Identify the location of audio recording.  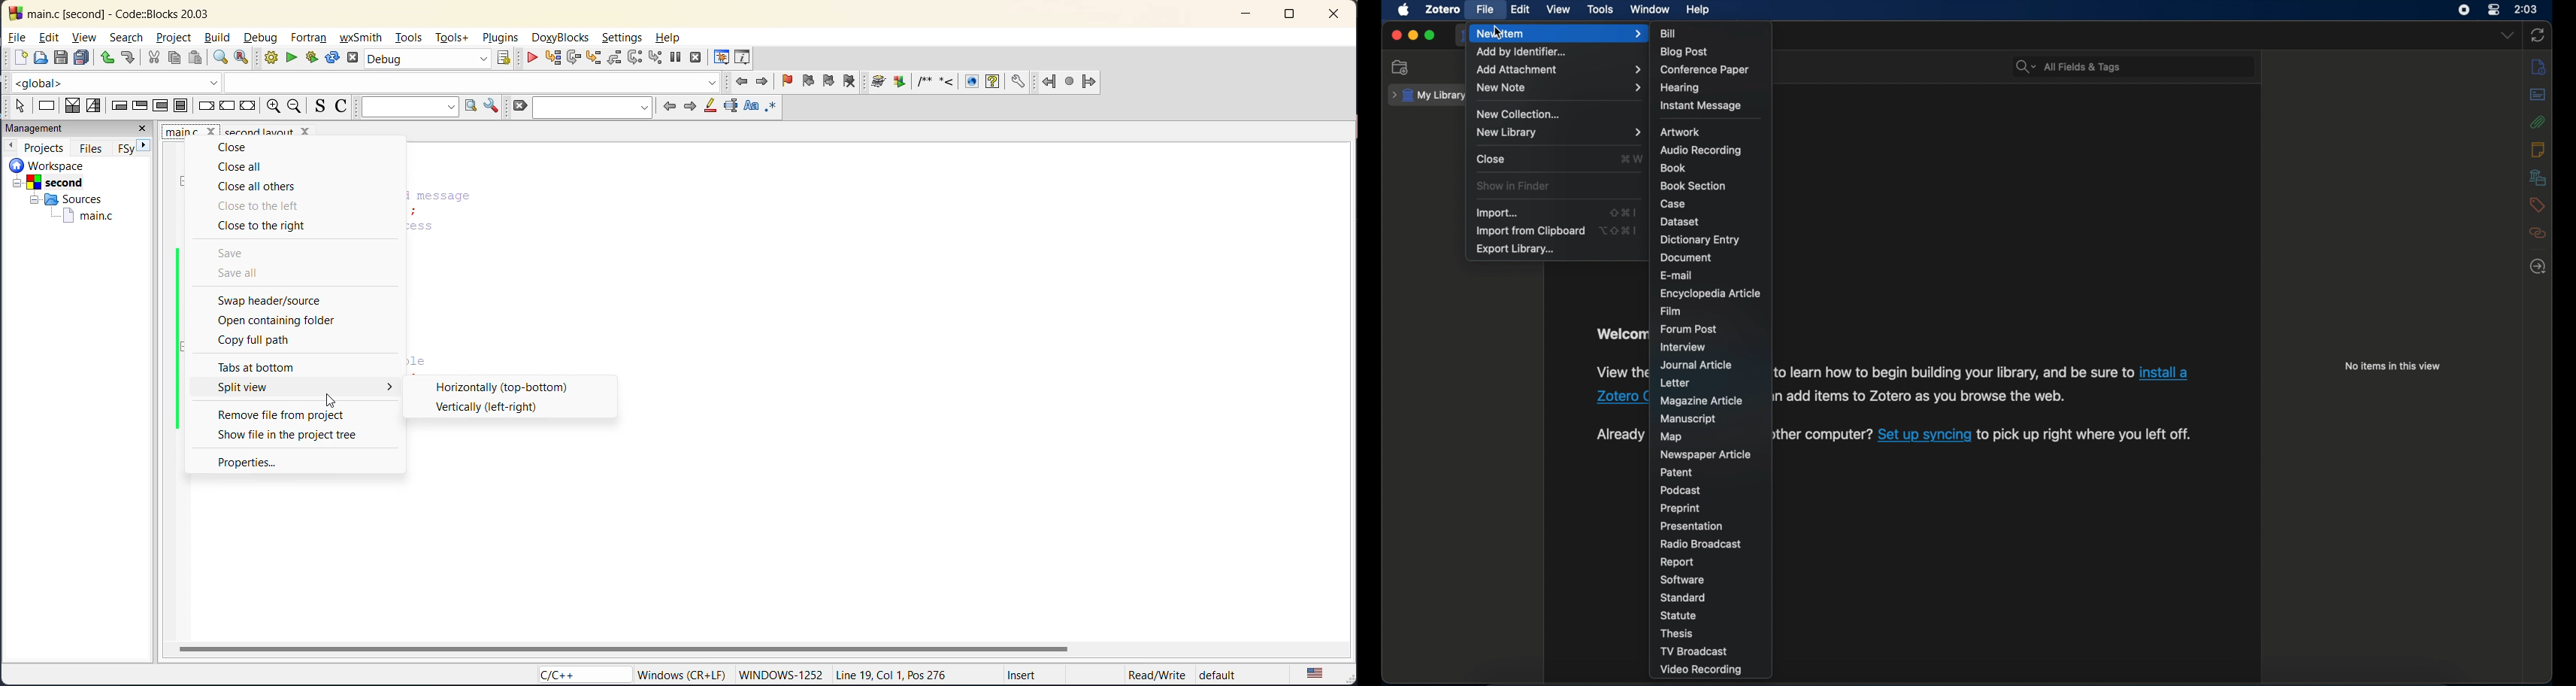
(1700, 151).